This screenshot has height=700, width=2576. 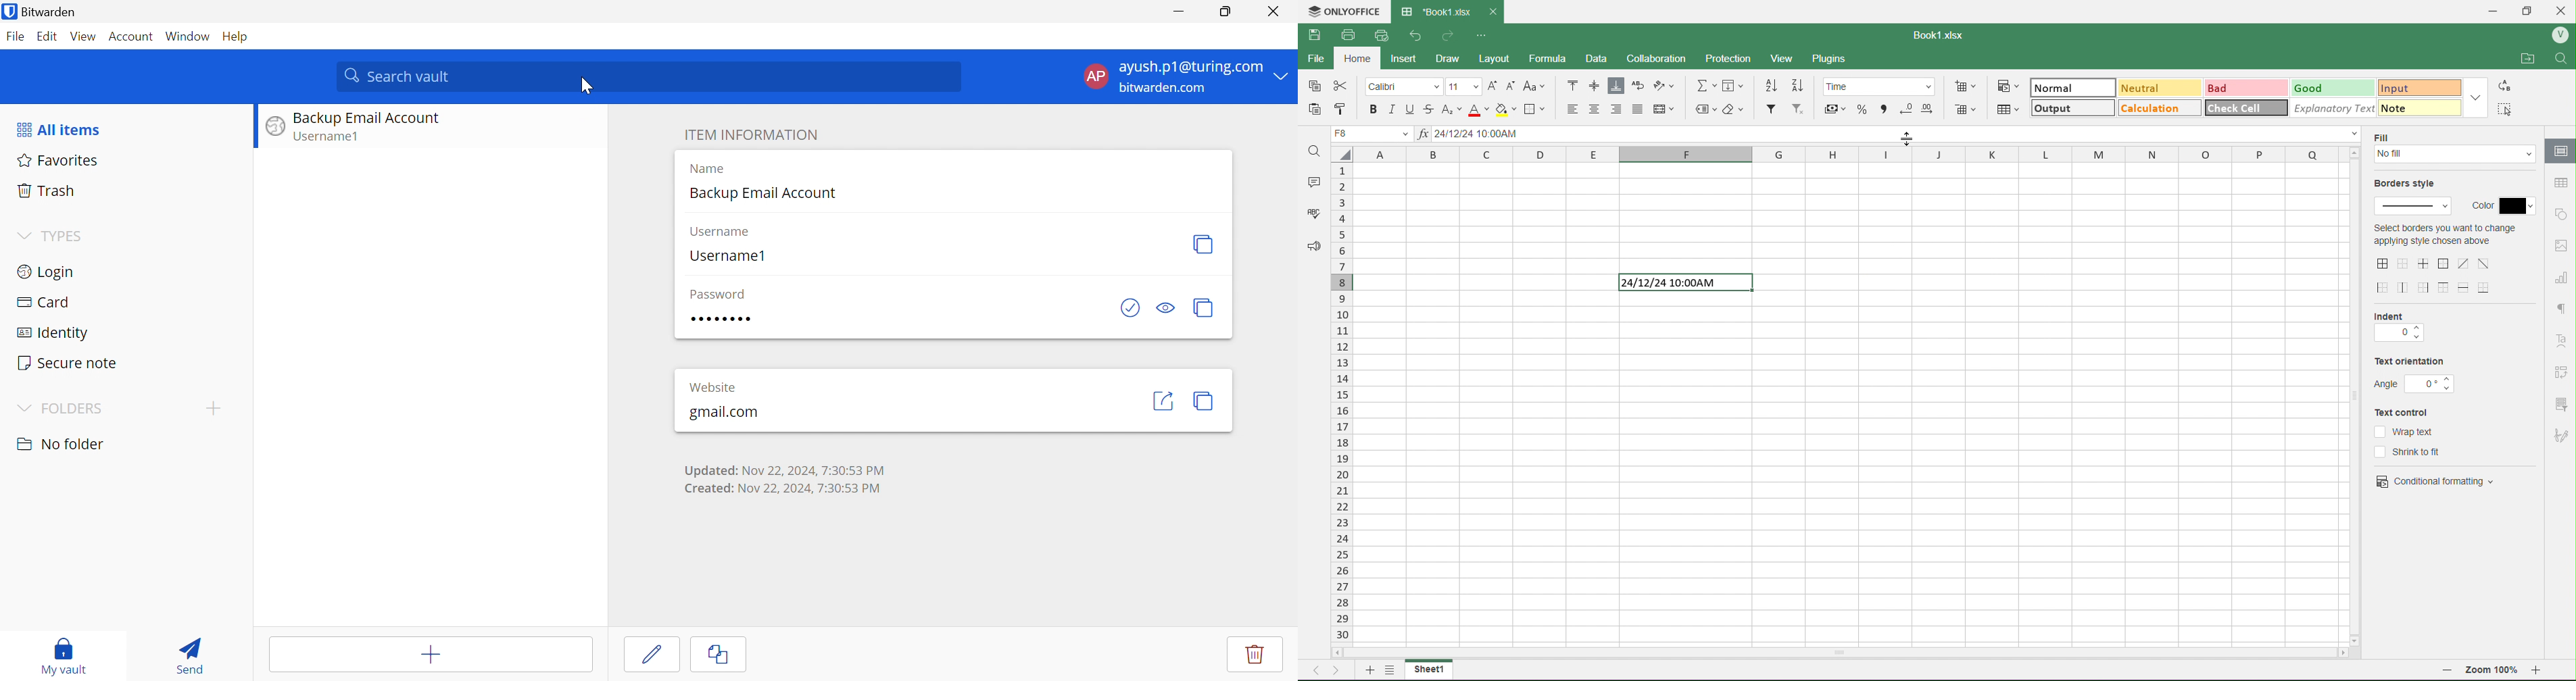 What do you see at coordinates (753, 257) in the screenshot?
I see `Username1` at bounding box center [753, 257].